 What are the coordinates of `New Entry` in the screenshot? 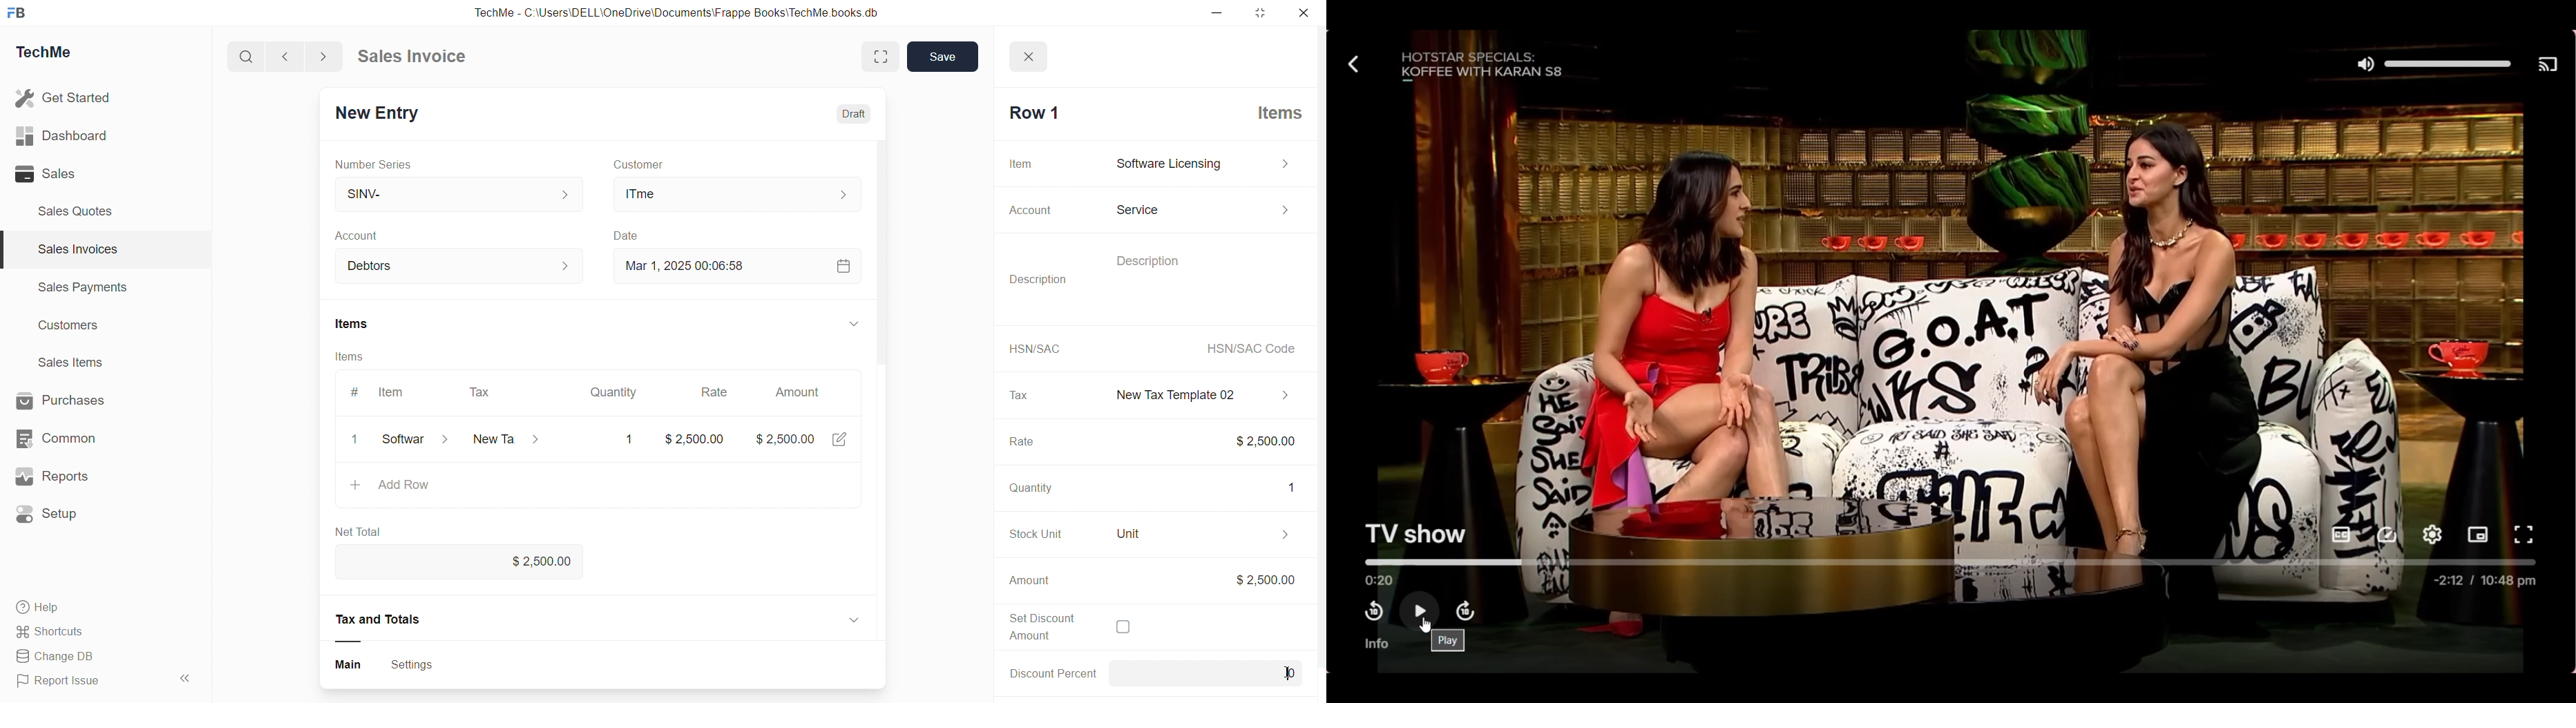 It's located at (383, 110).